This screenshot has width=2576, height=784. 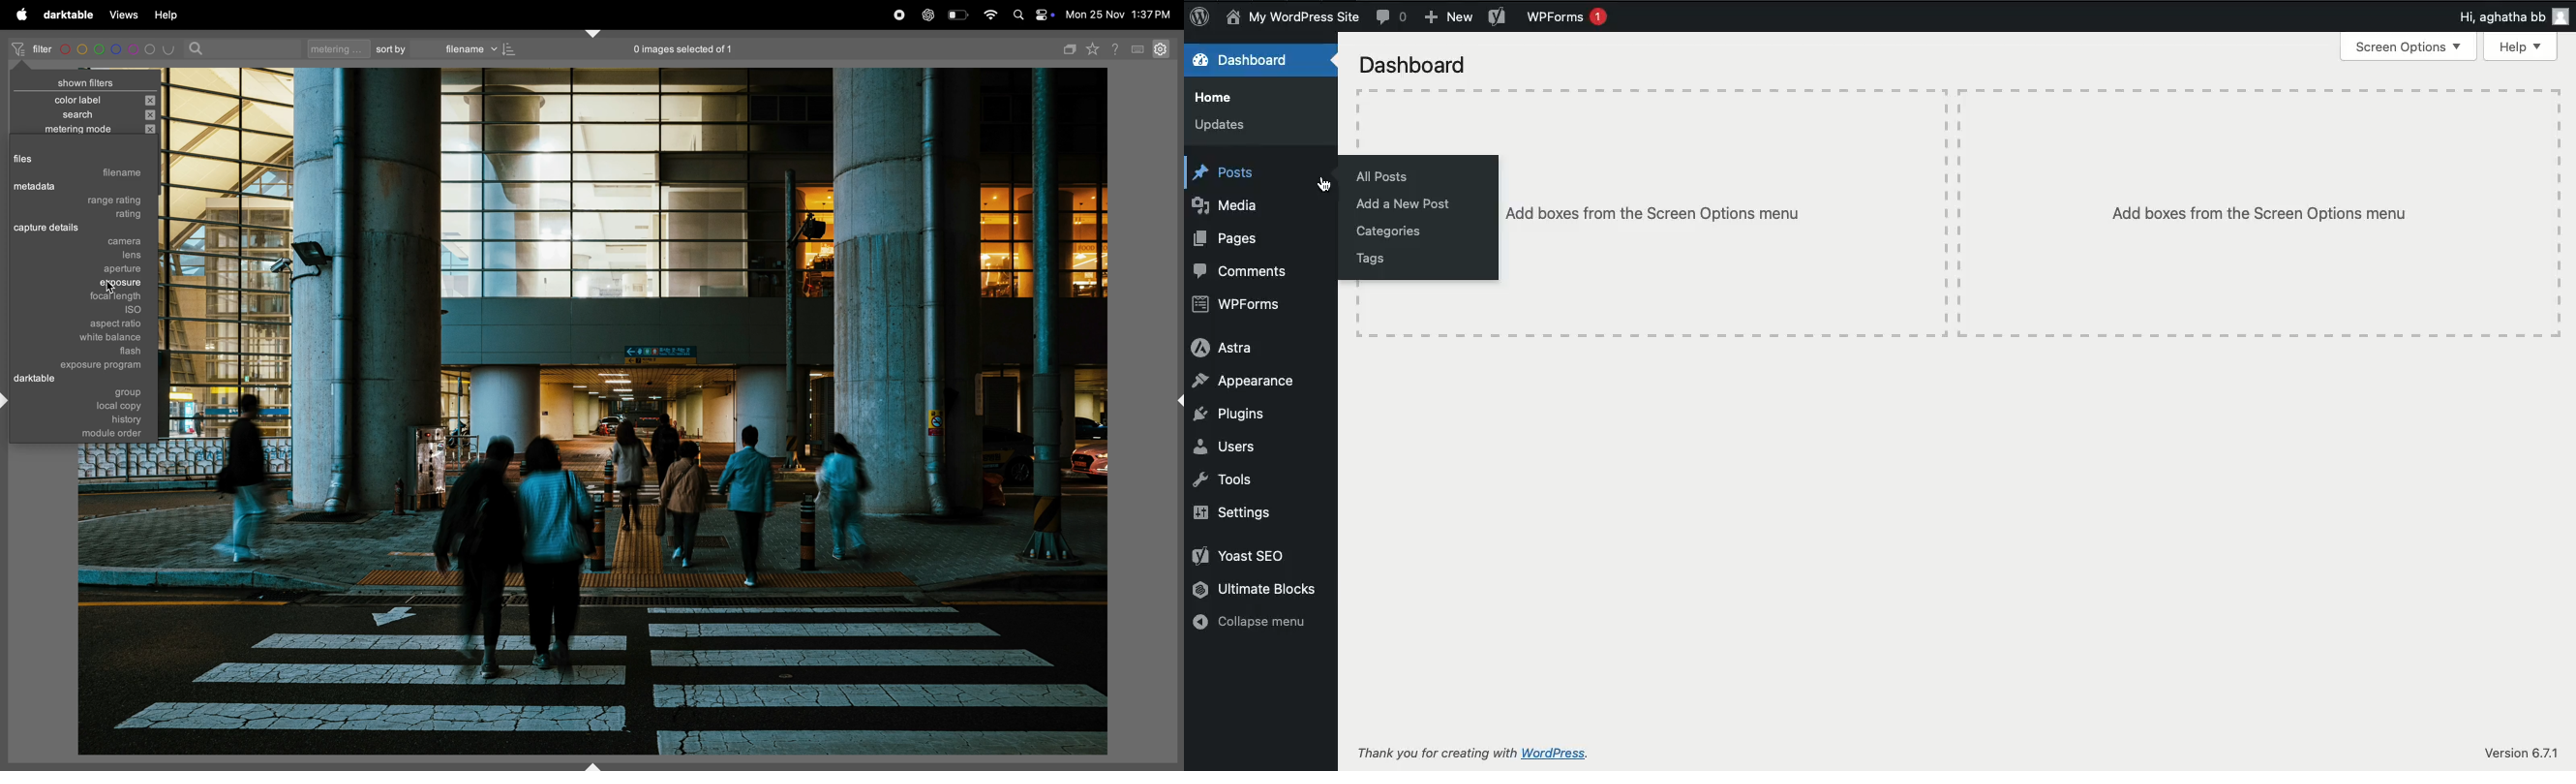 I want to click on views, so click(x=124, y=13).